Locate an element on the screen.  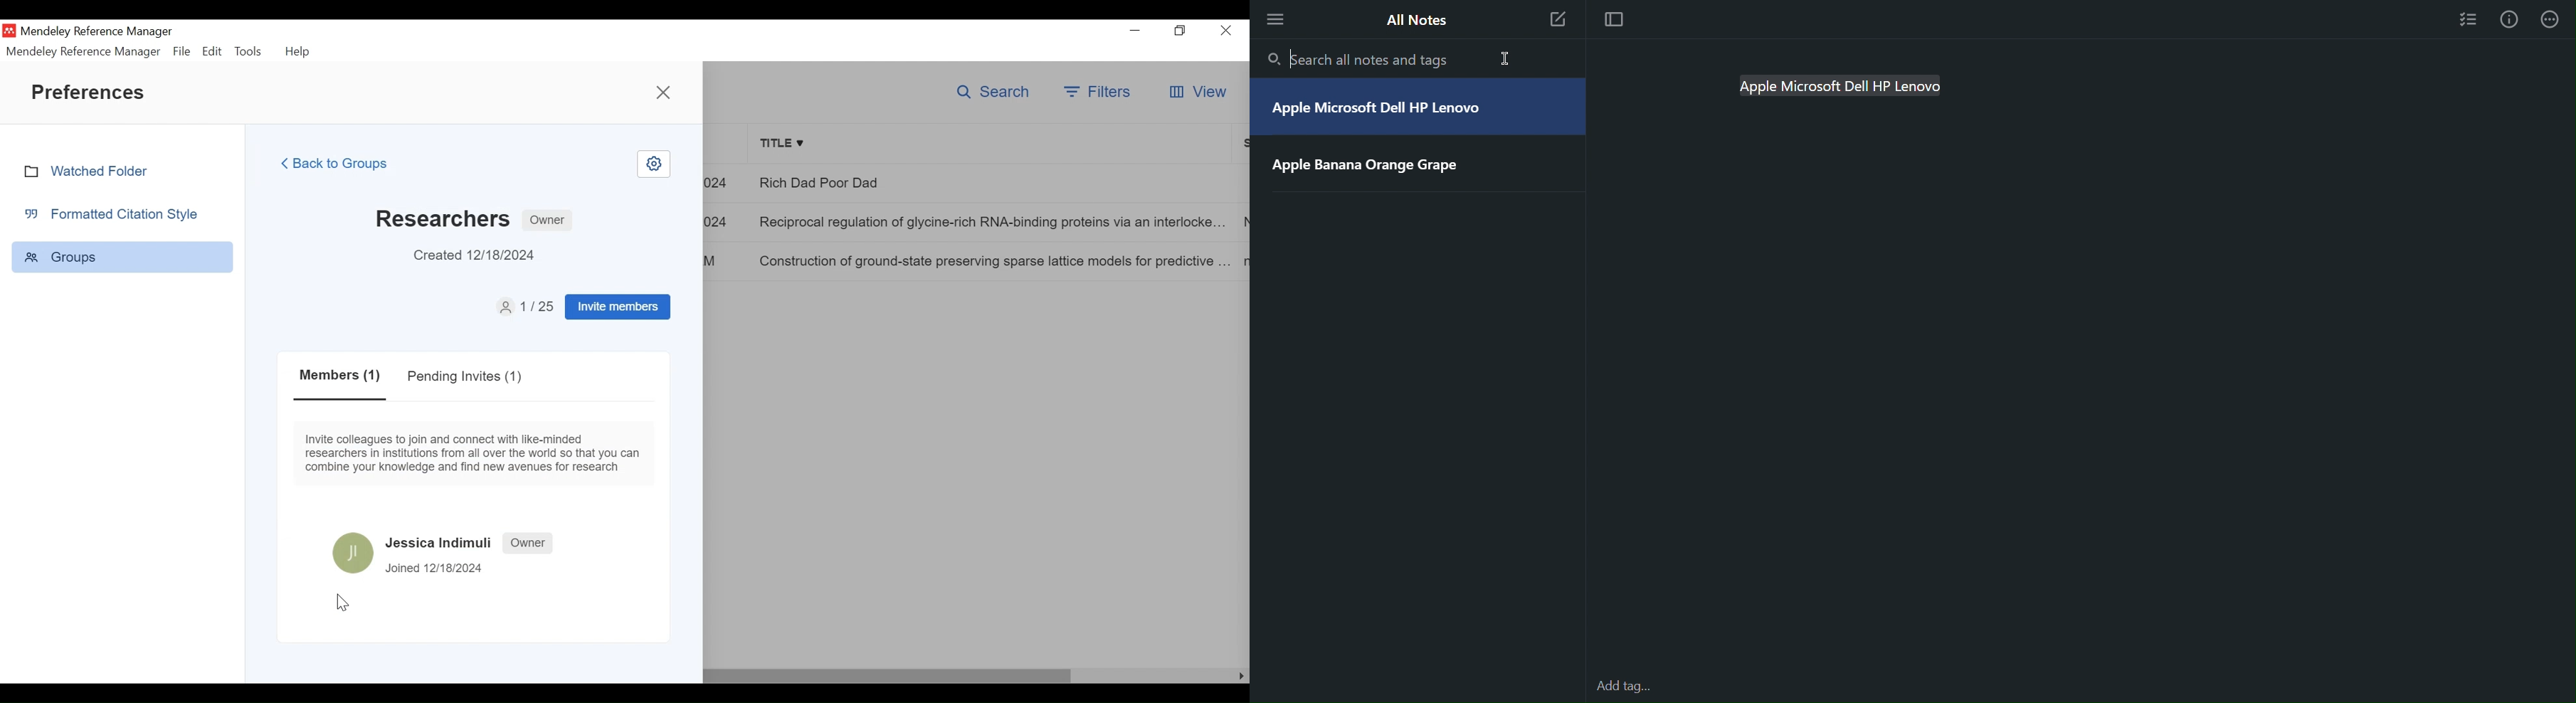
Jessica Indimuli is located at coordinates (440, 543).